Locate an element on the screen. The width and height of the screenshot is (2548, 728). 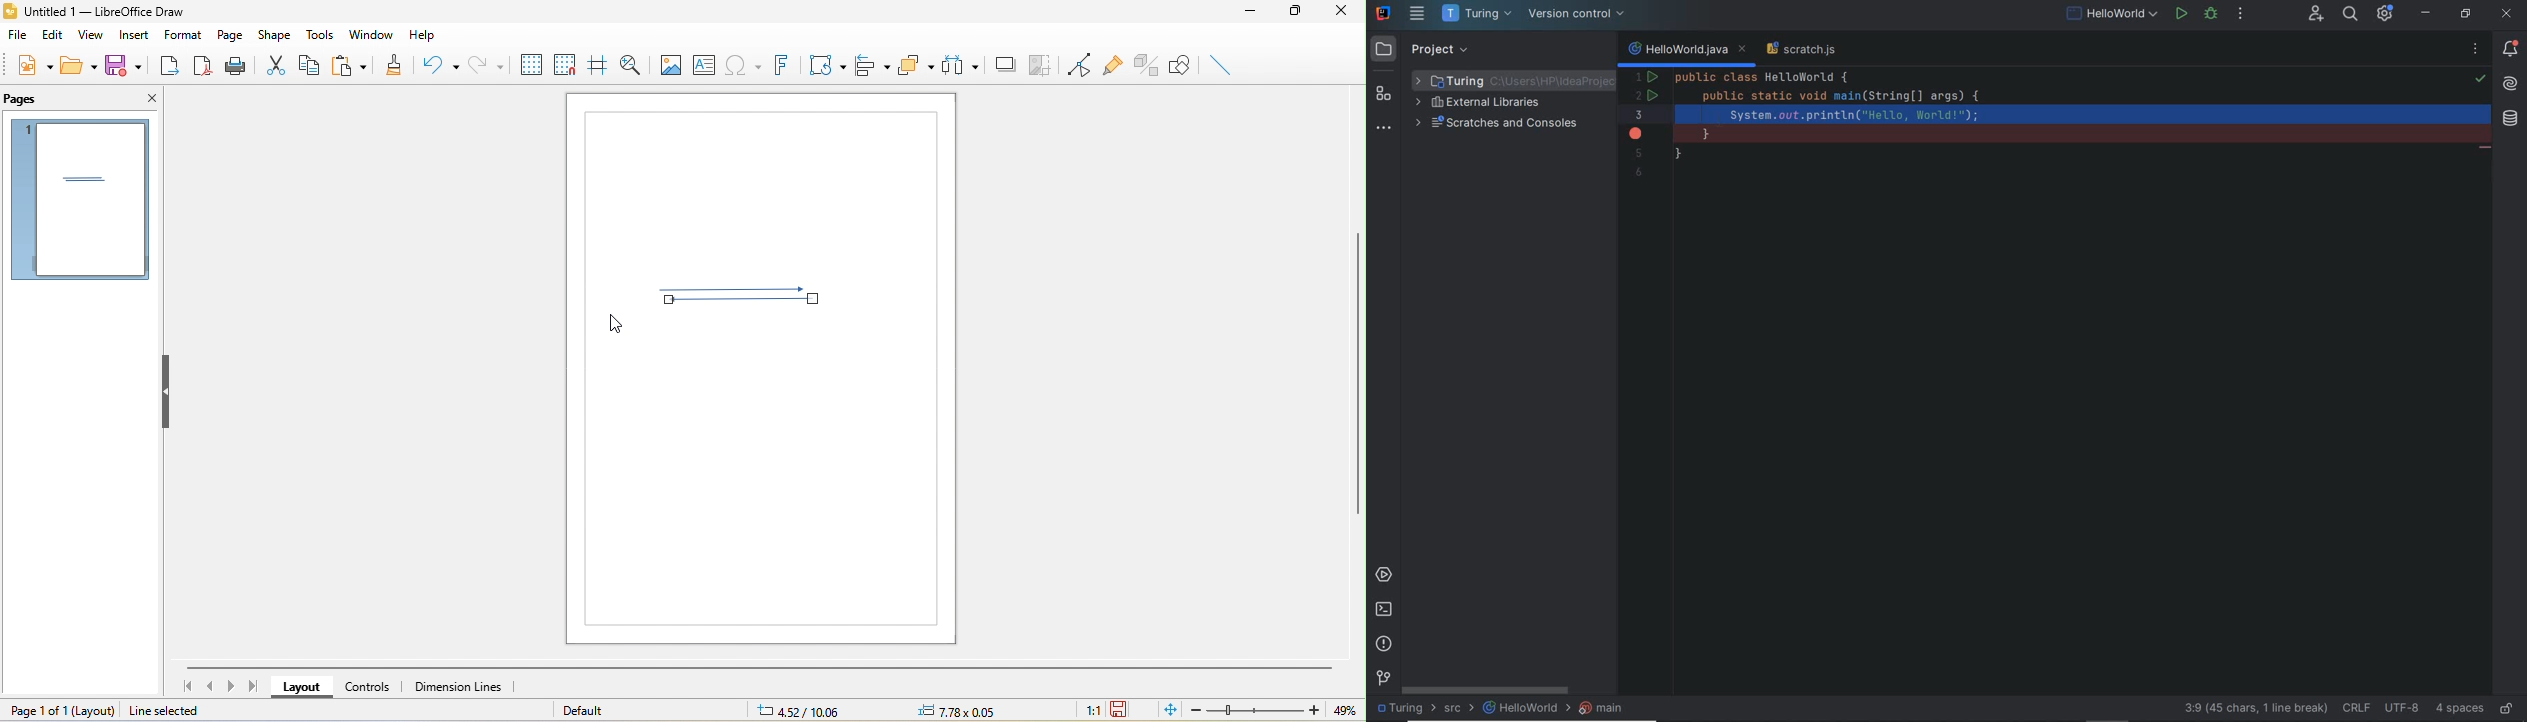
toggle point edit mode is located at coordinates (1074, 62).